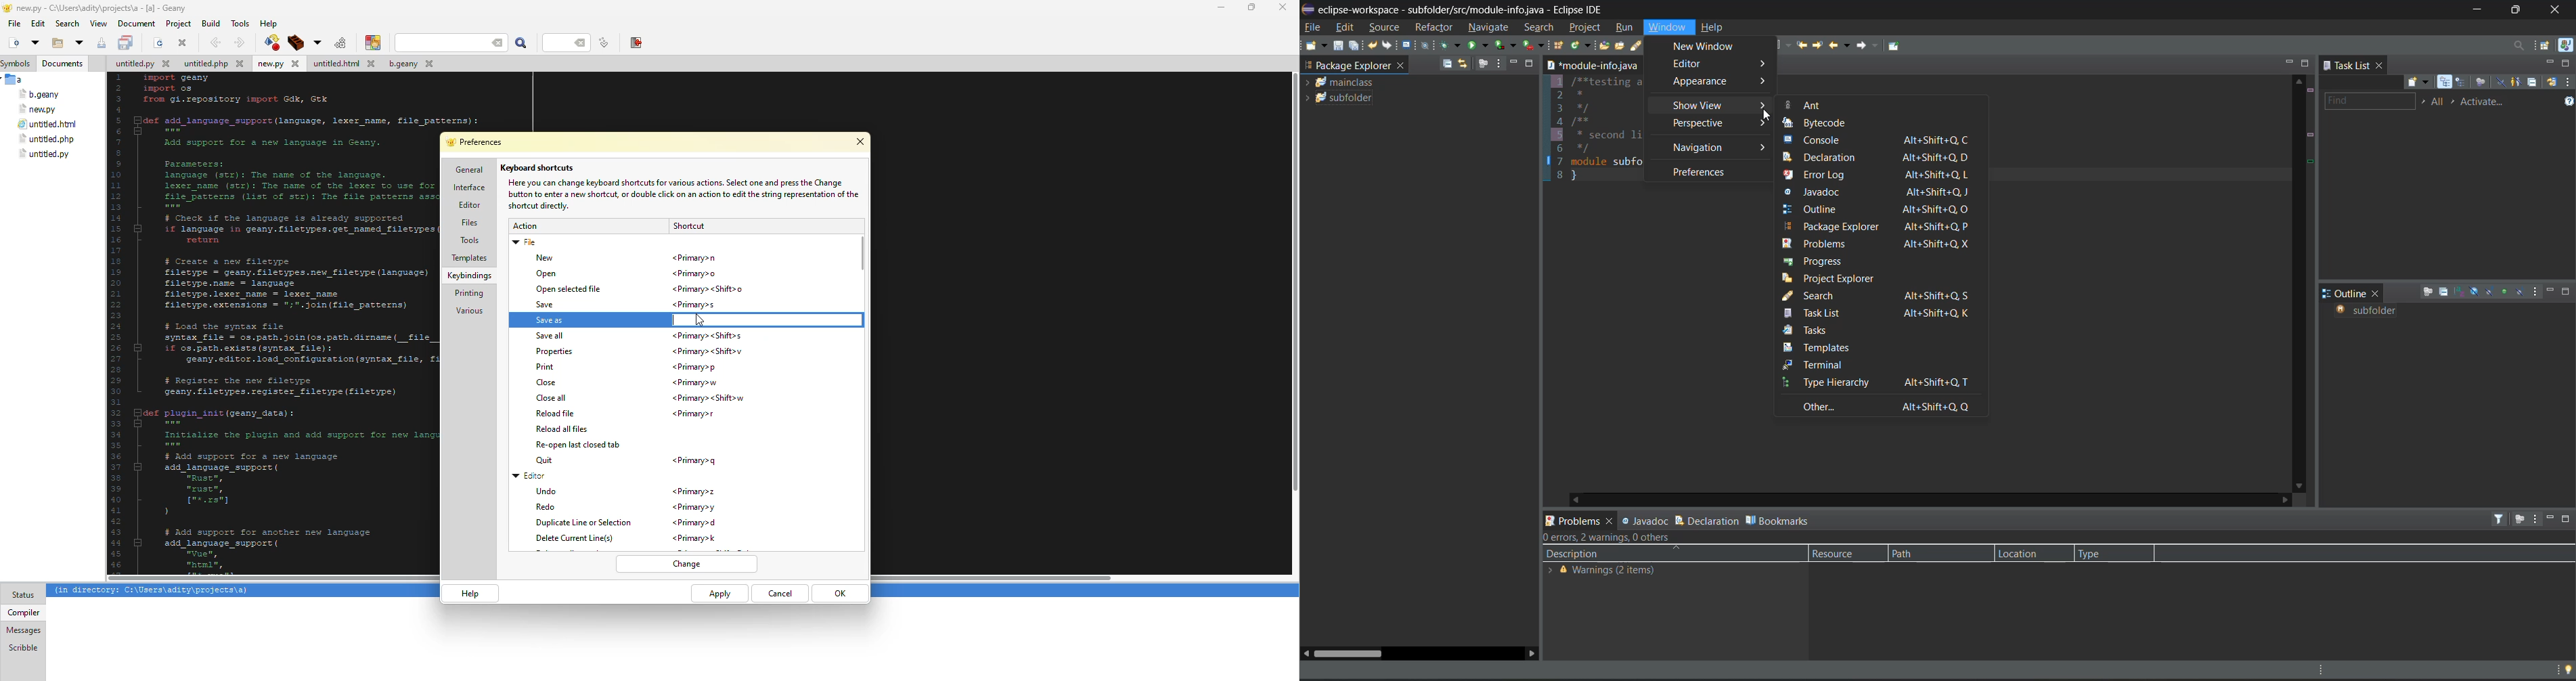  I want to click on search, so click(1645, 46).